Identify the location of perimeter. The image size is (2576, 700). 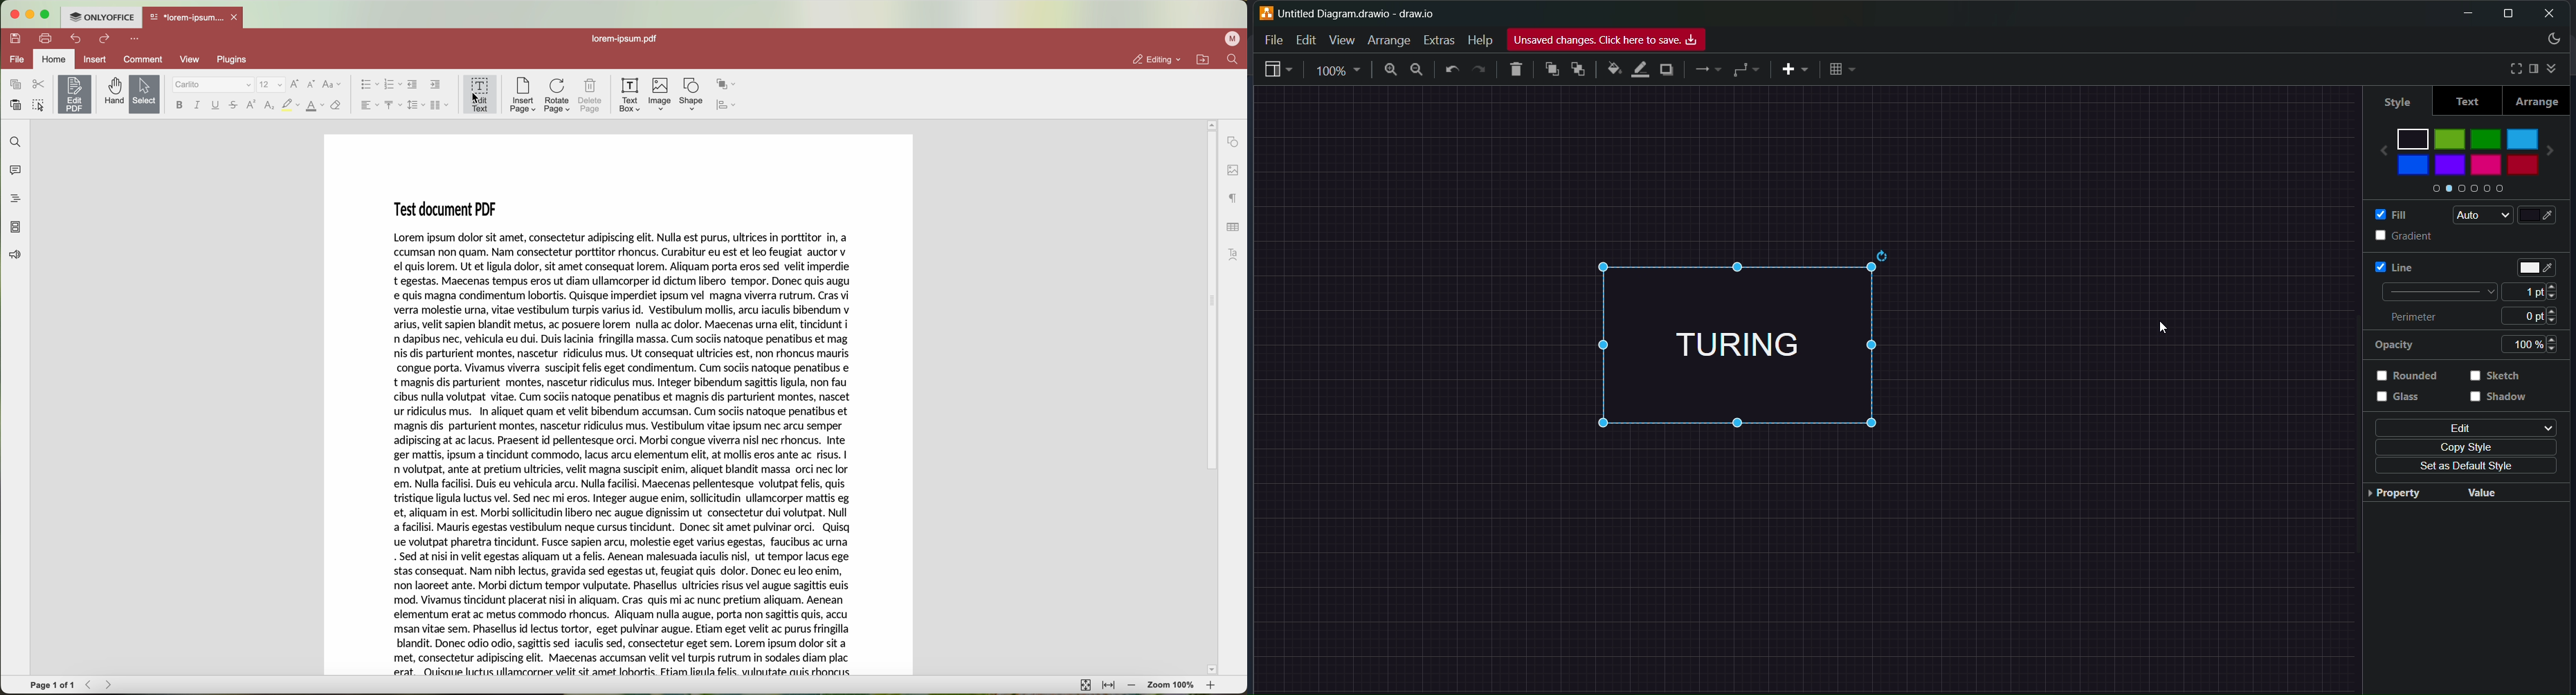
(2421, 318).